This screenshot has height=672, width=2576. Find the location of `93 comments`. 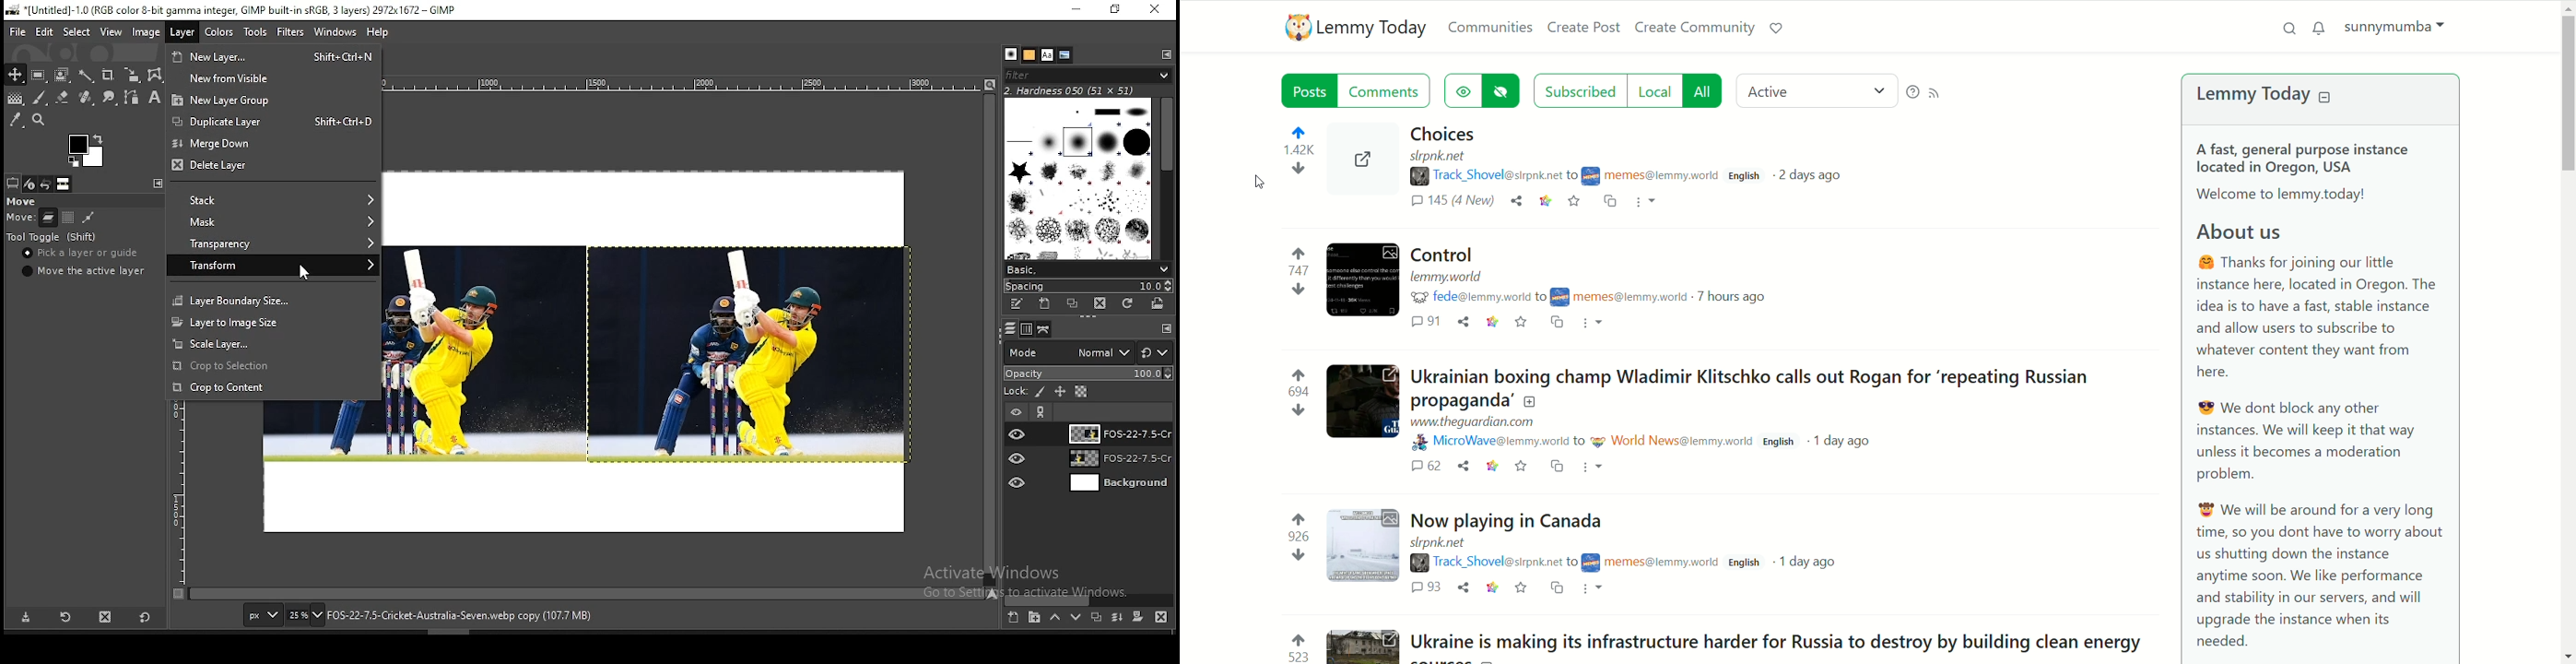

93 comments is located at coordinates (1428, 589).